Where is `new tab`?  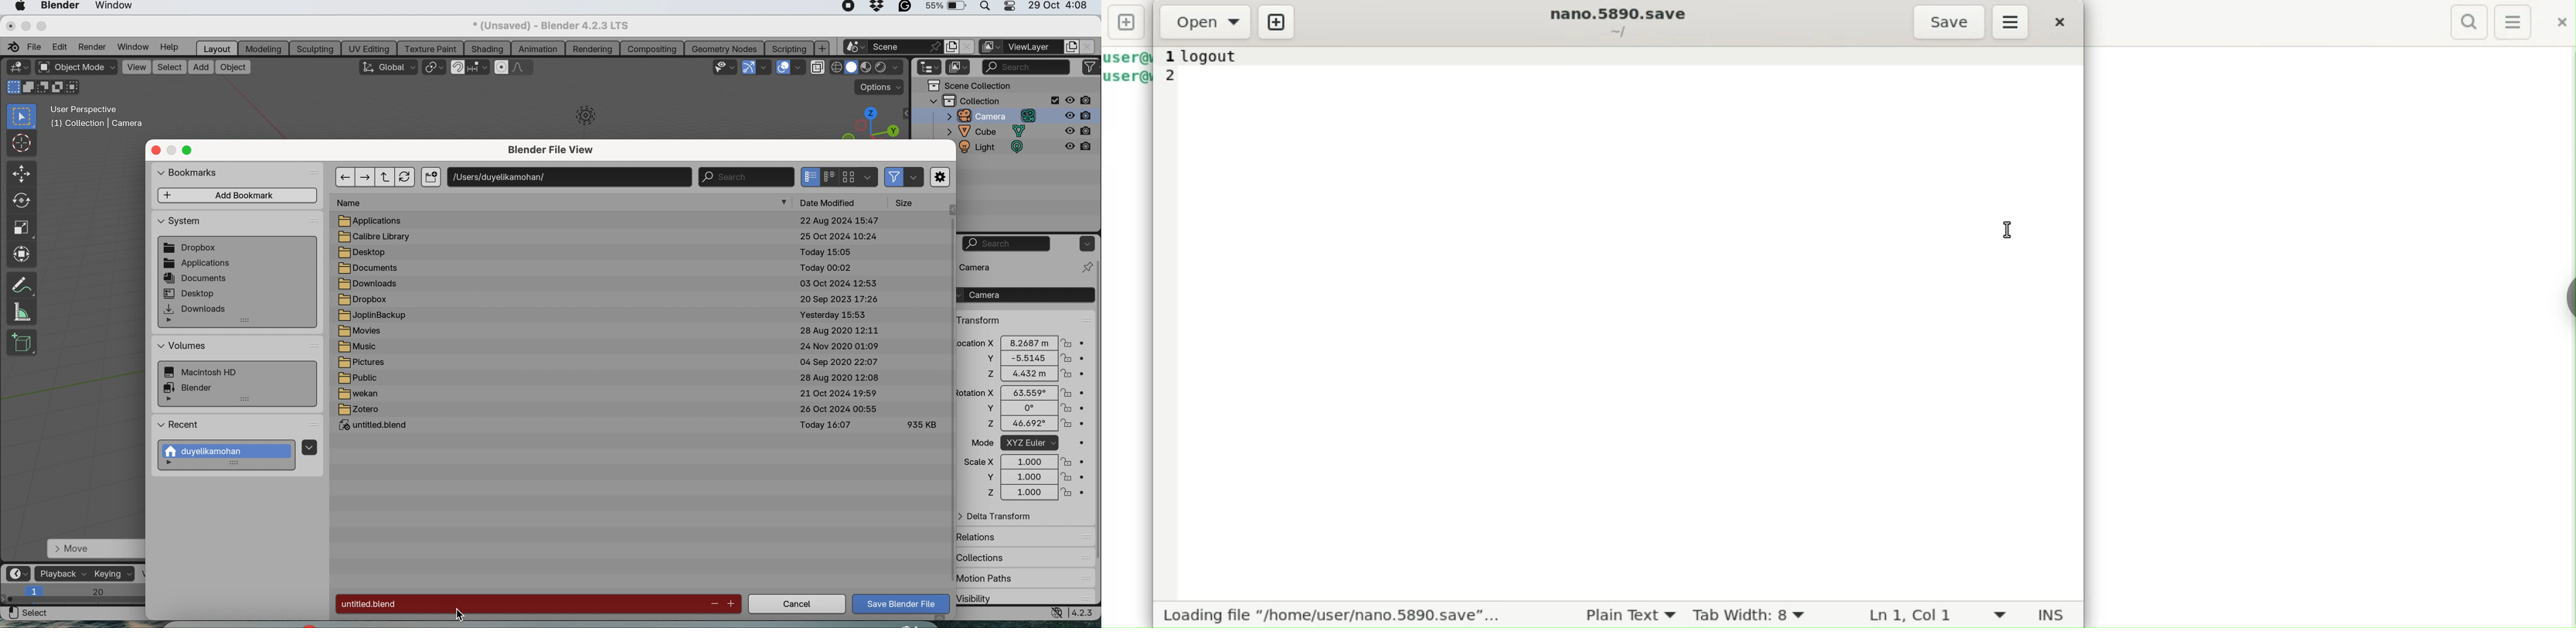
new tab is located at coordinates (1279, 21).